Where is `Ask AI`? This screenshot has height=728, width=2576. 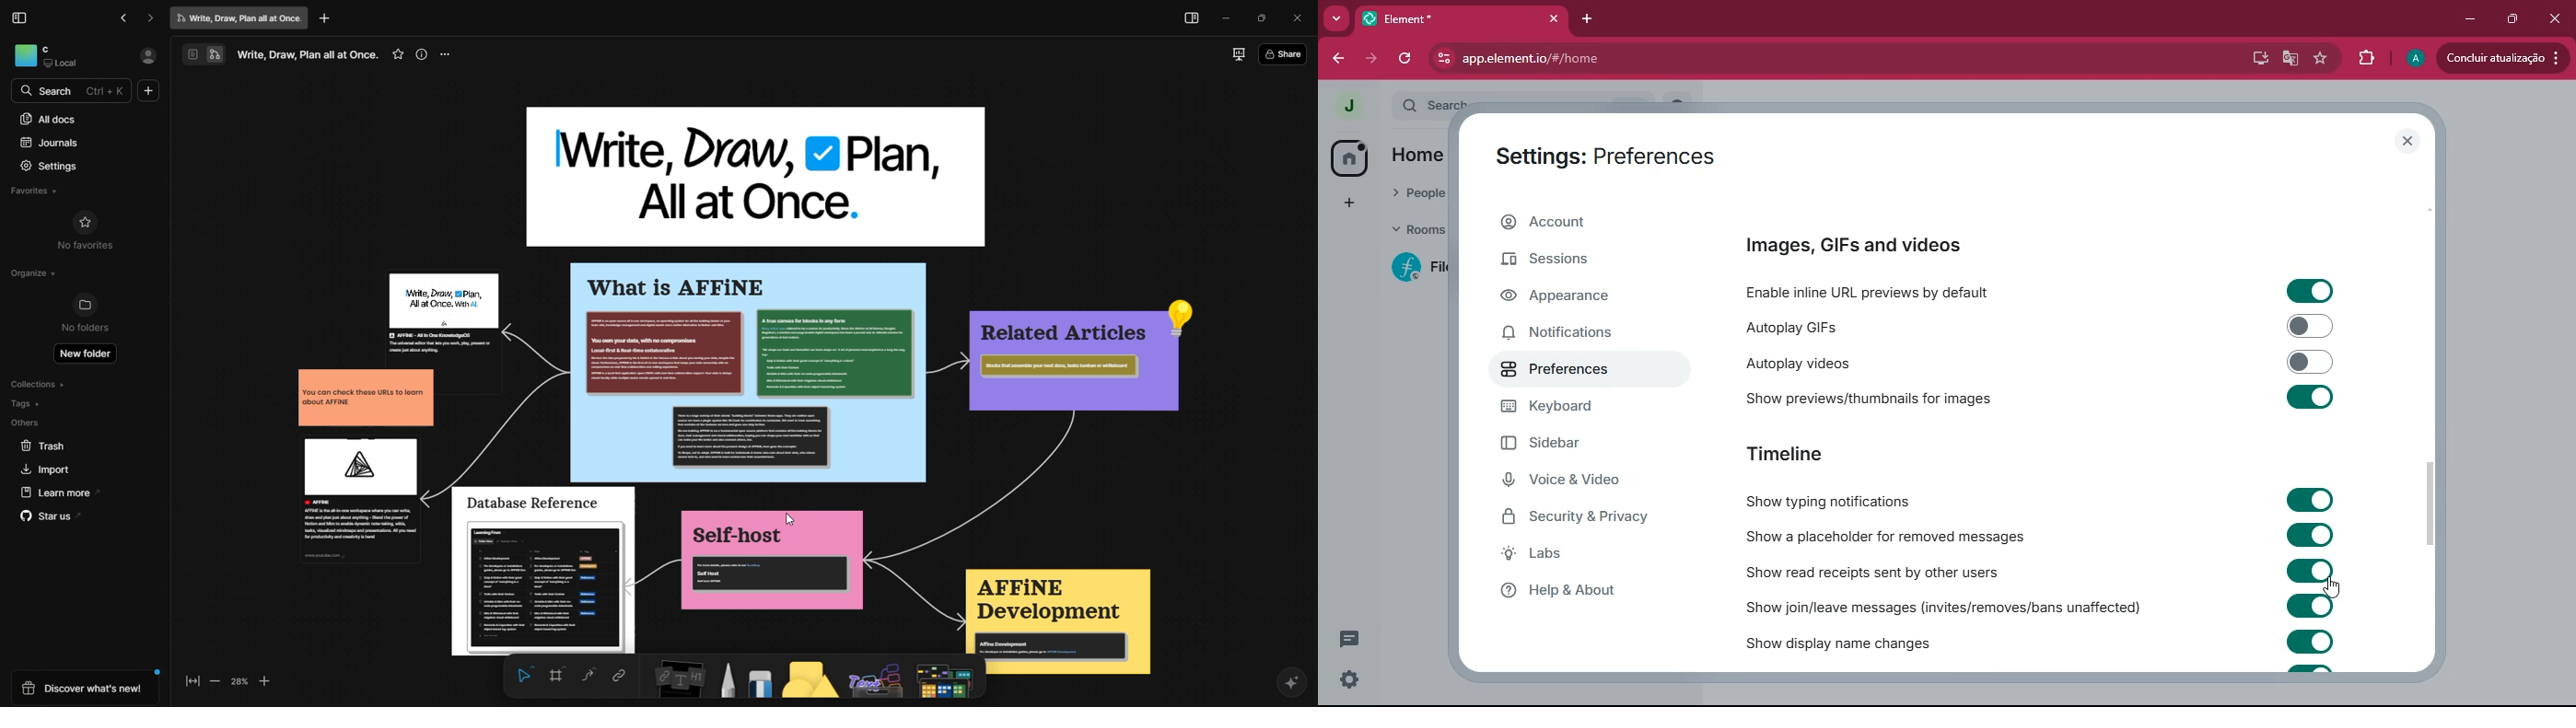
Ask AI is located at coordinates (1292, 681).